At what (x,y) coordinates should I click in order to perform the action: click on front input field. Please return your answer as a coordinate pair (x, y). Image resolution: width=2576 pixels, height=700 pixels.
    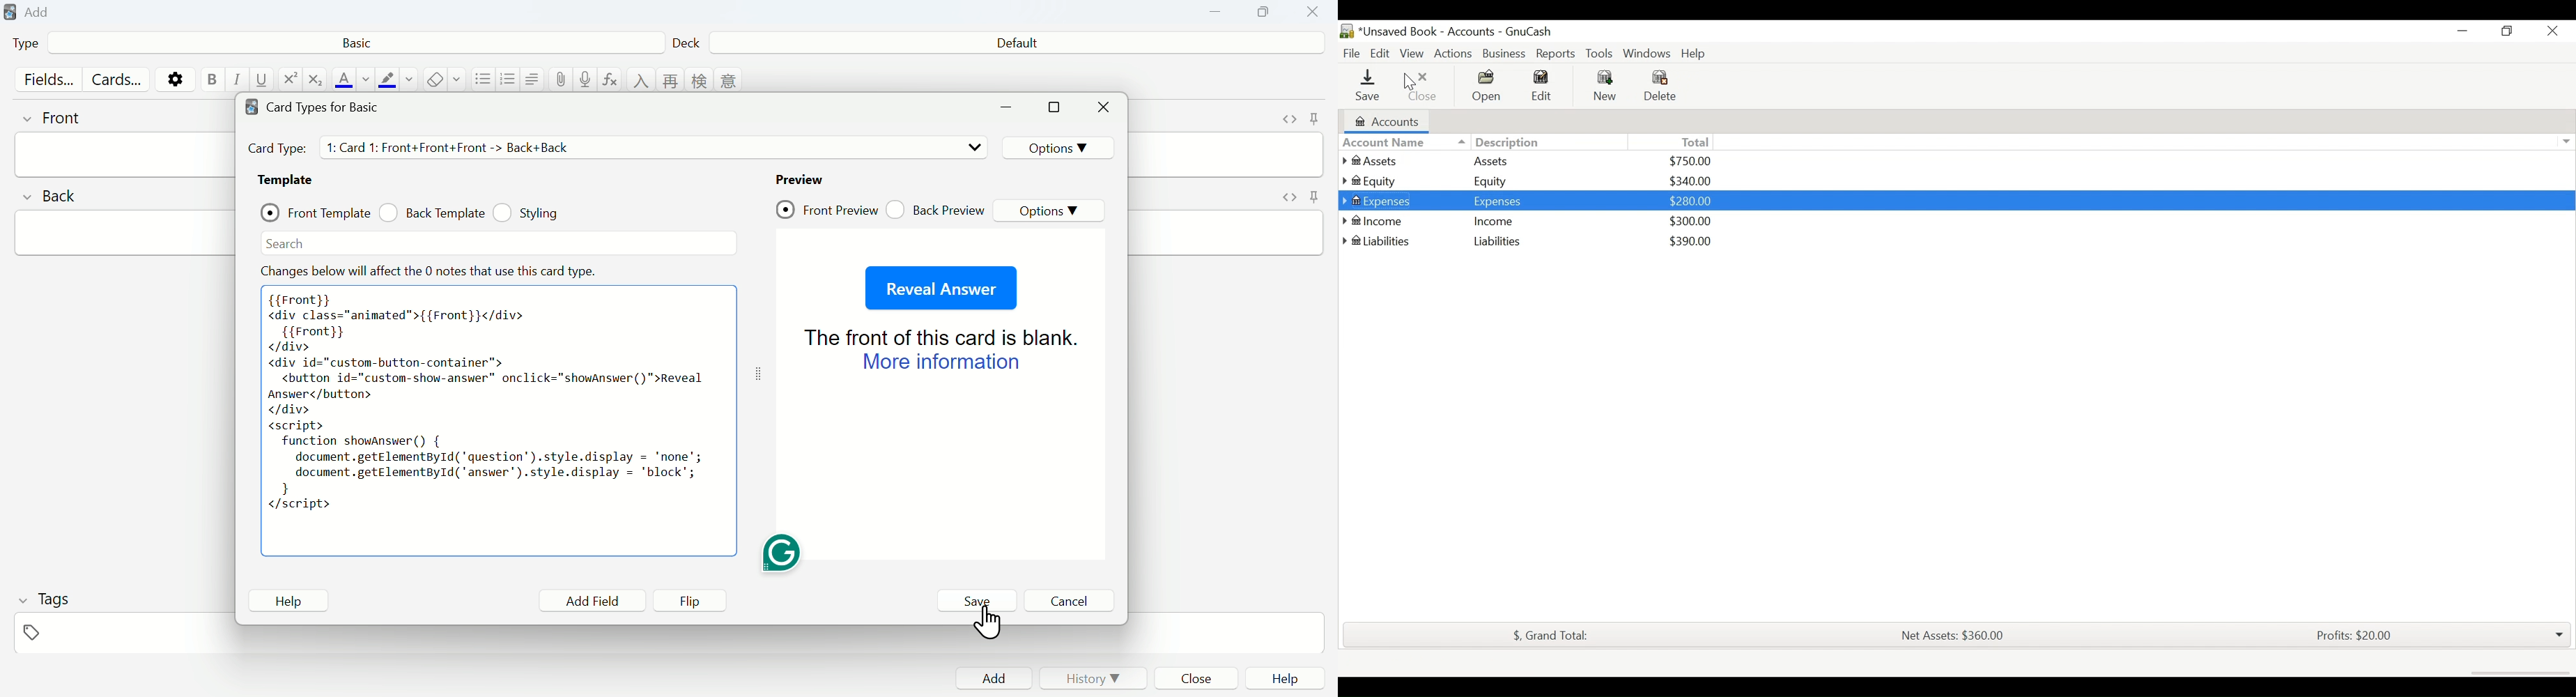
    Looking at the image, I should click on (125, 154).